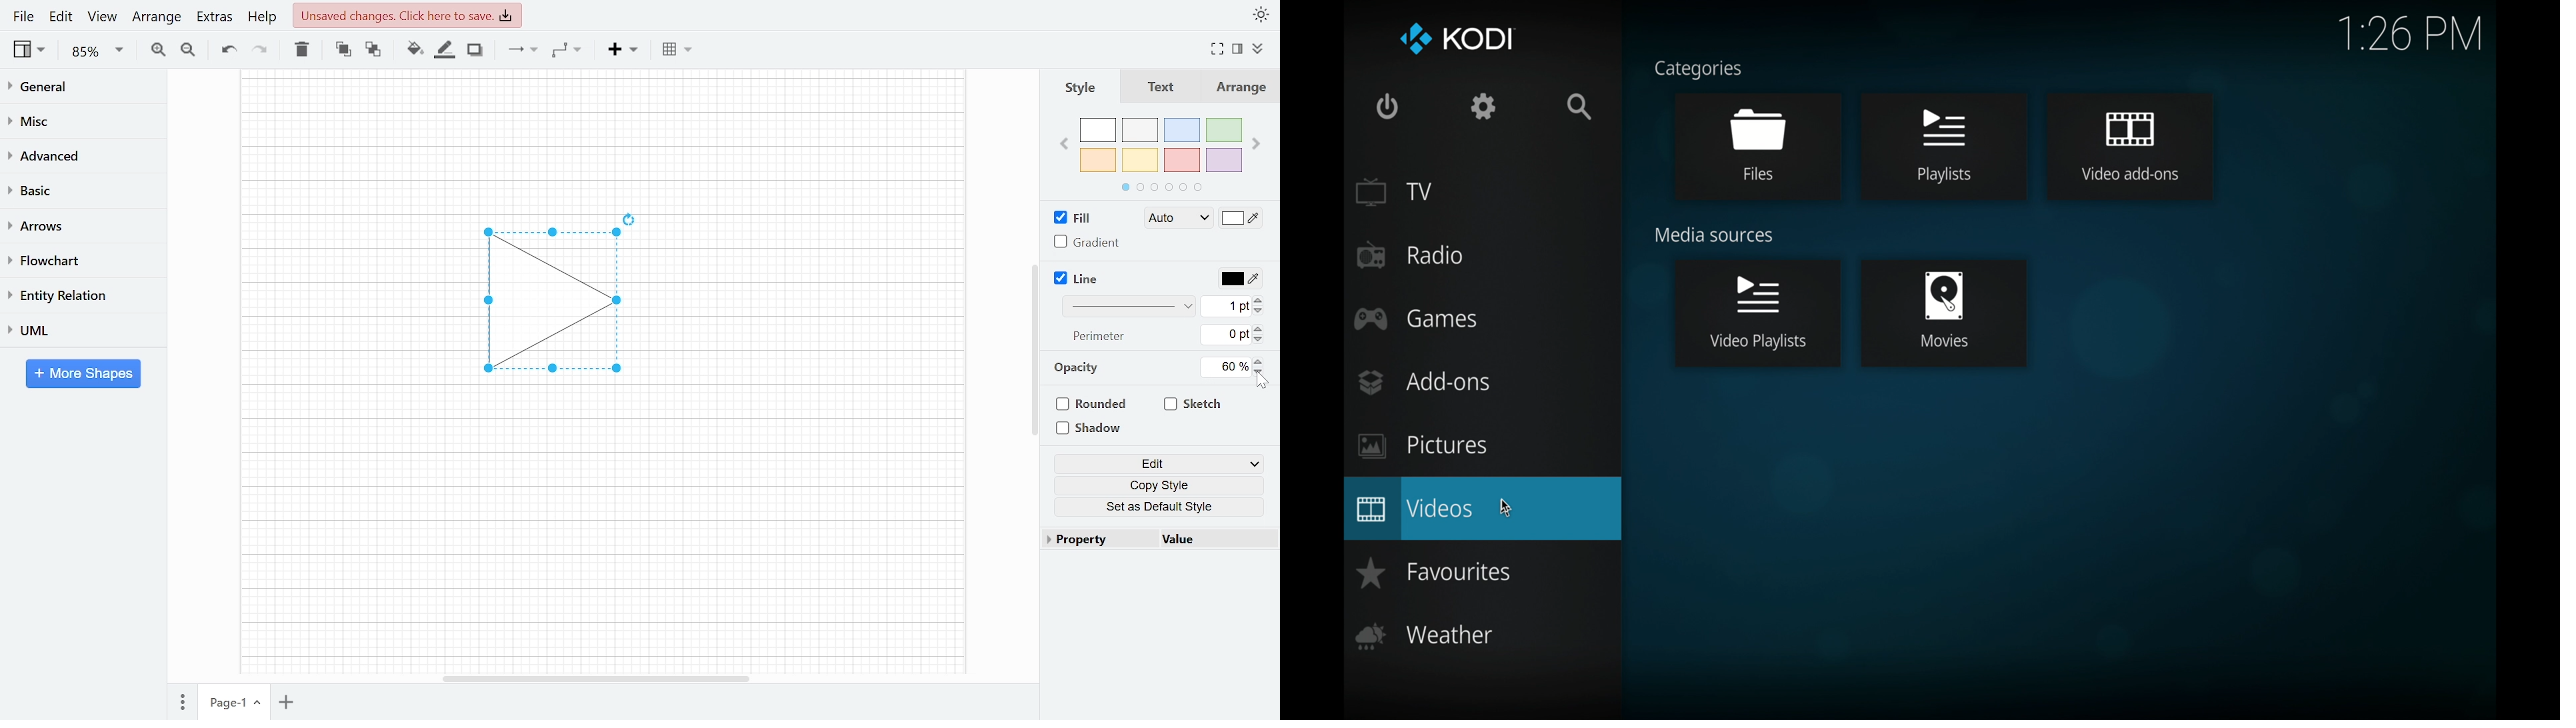  What do you see at coordinates (371, 48) in the screenshot?
I see `To back` at bounding box center [371, 48].